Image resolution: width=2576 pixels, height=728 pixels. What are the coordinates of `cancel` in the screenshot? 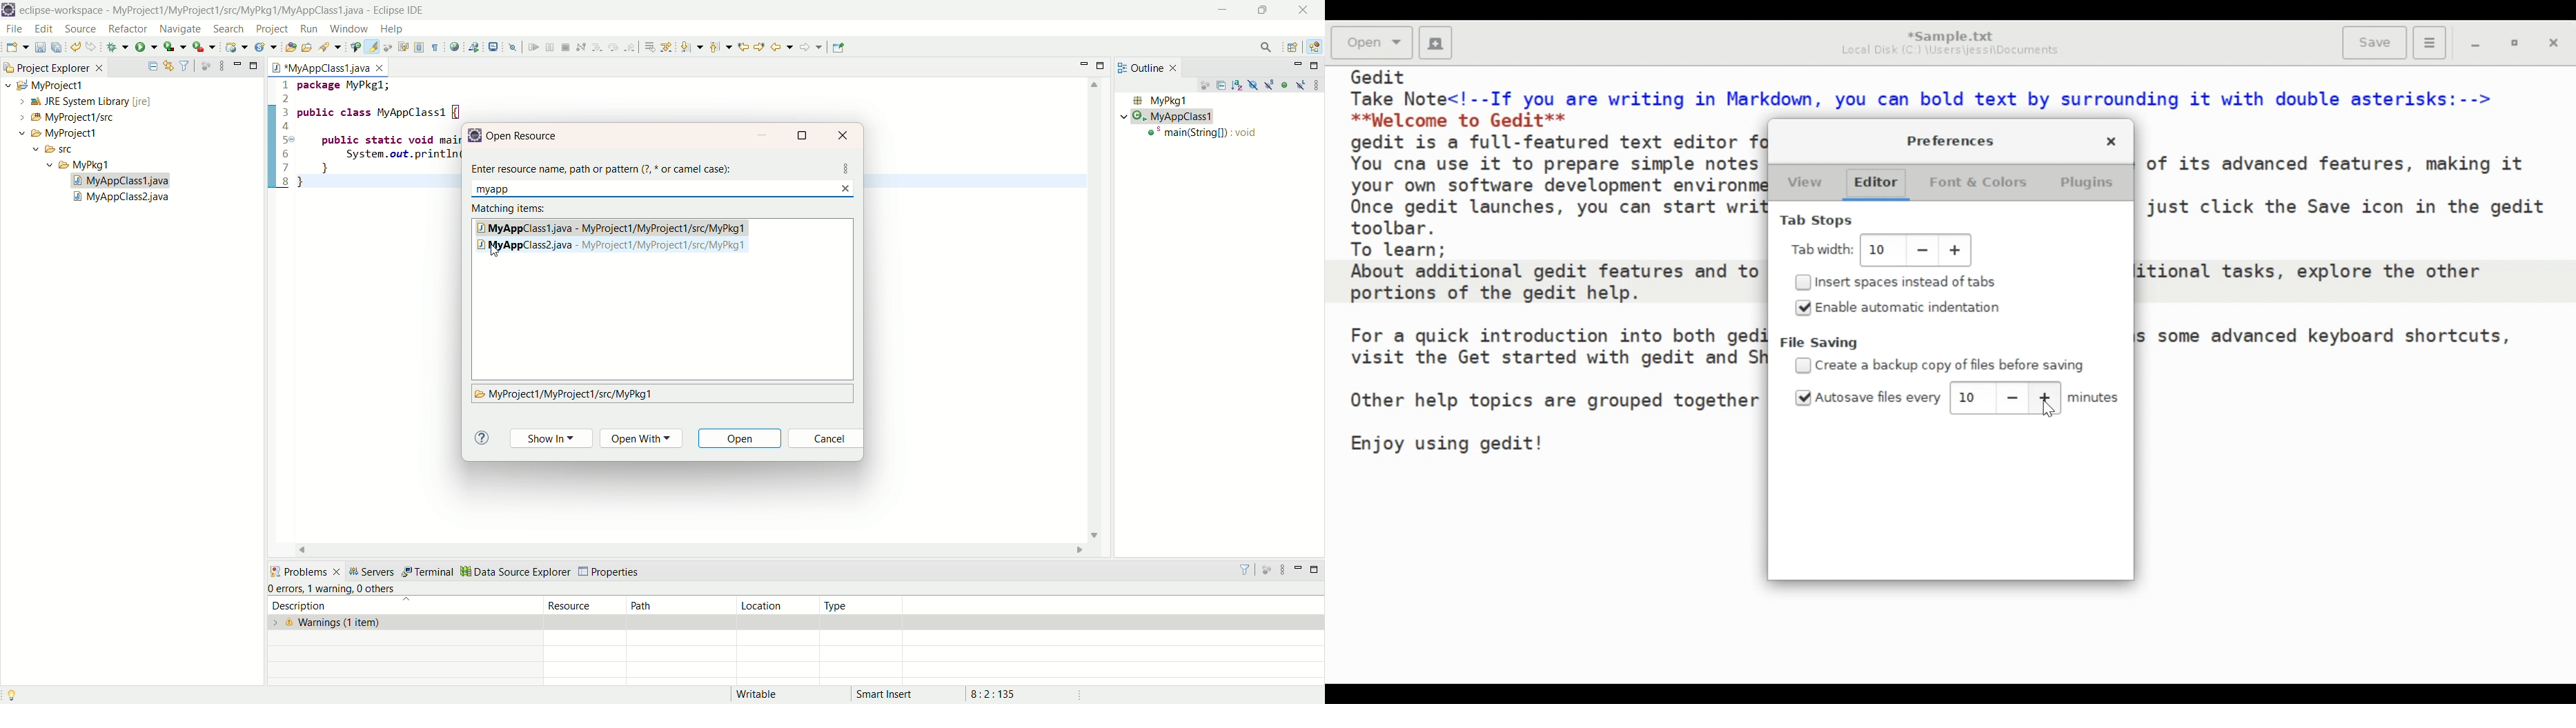 It's located at (825, 440).